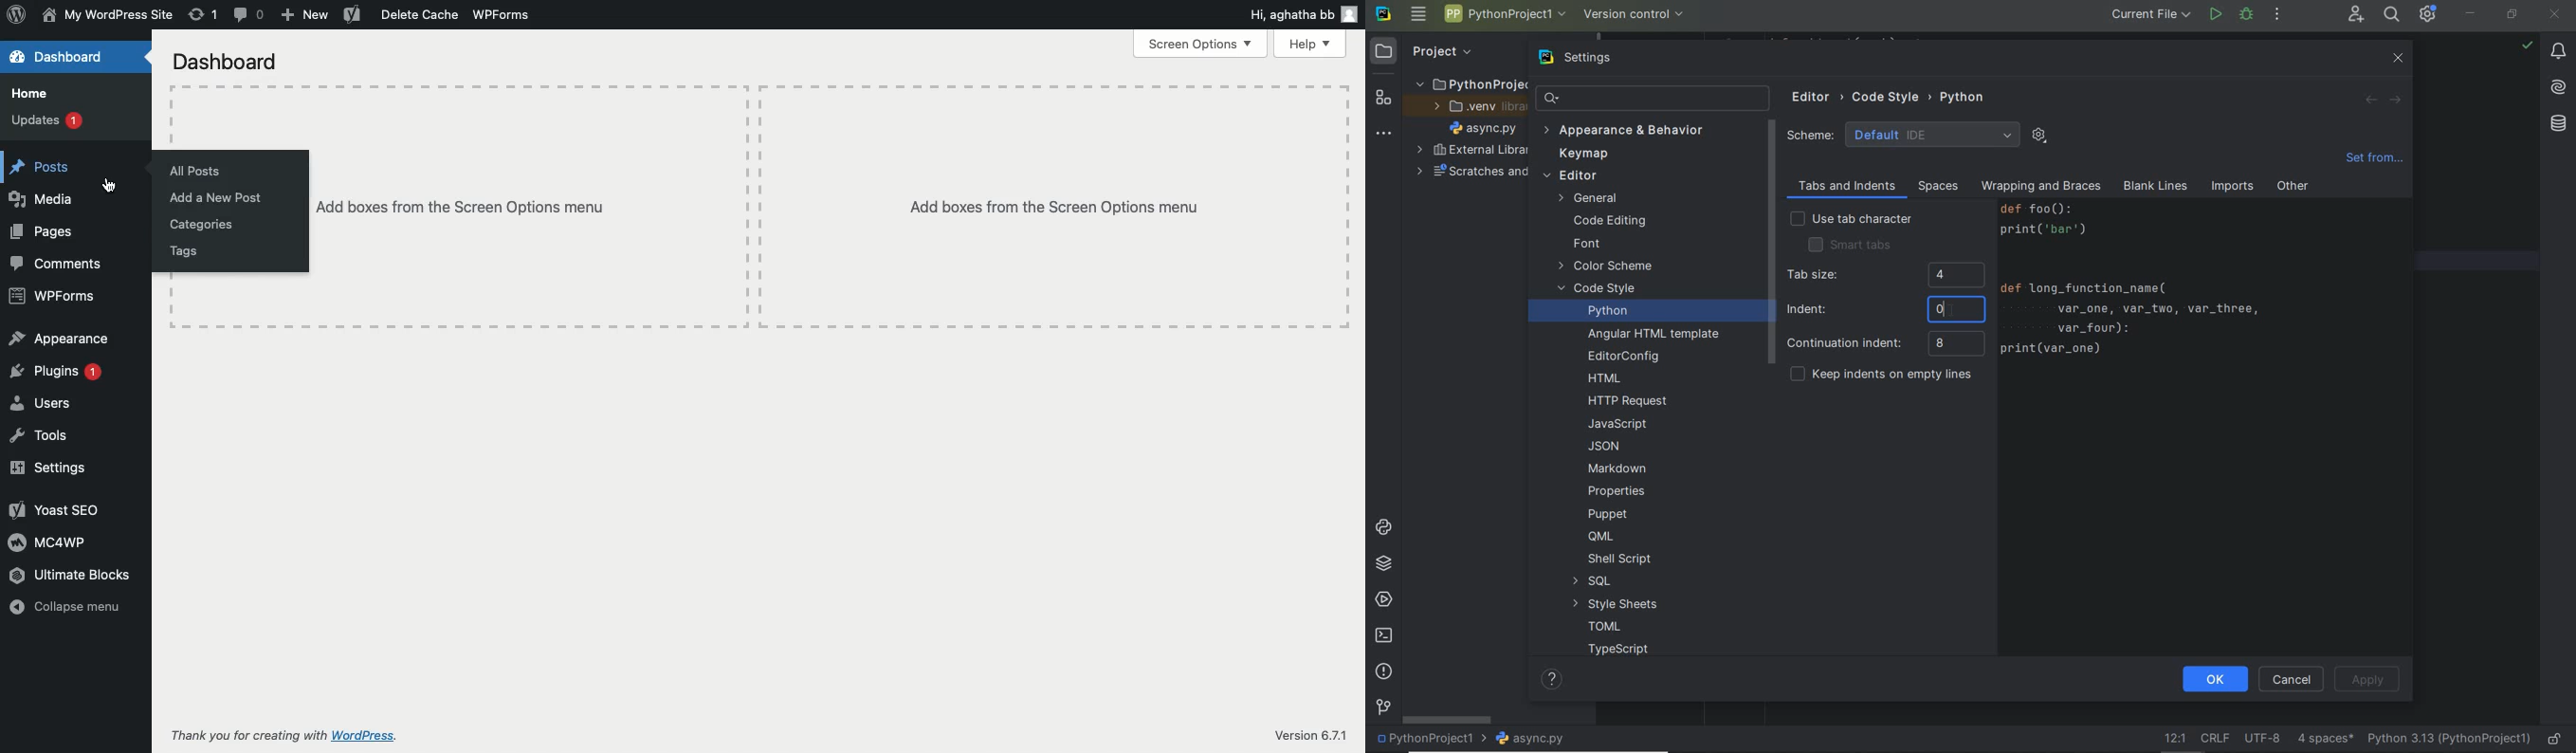  What do you see at coordinates (2399, 58) in the screenshot?
I see `close` at bounding box center [2399, 58].